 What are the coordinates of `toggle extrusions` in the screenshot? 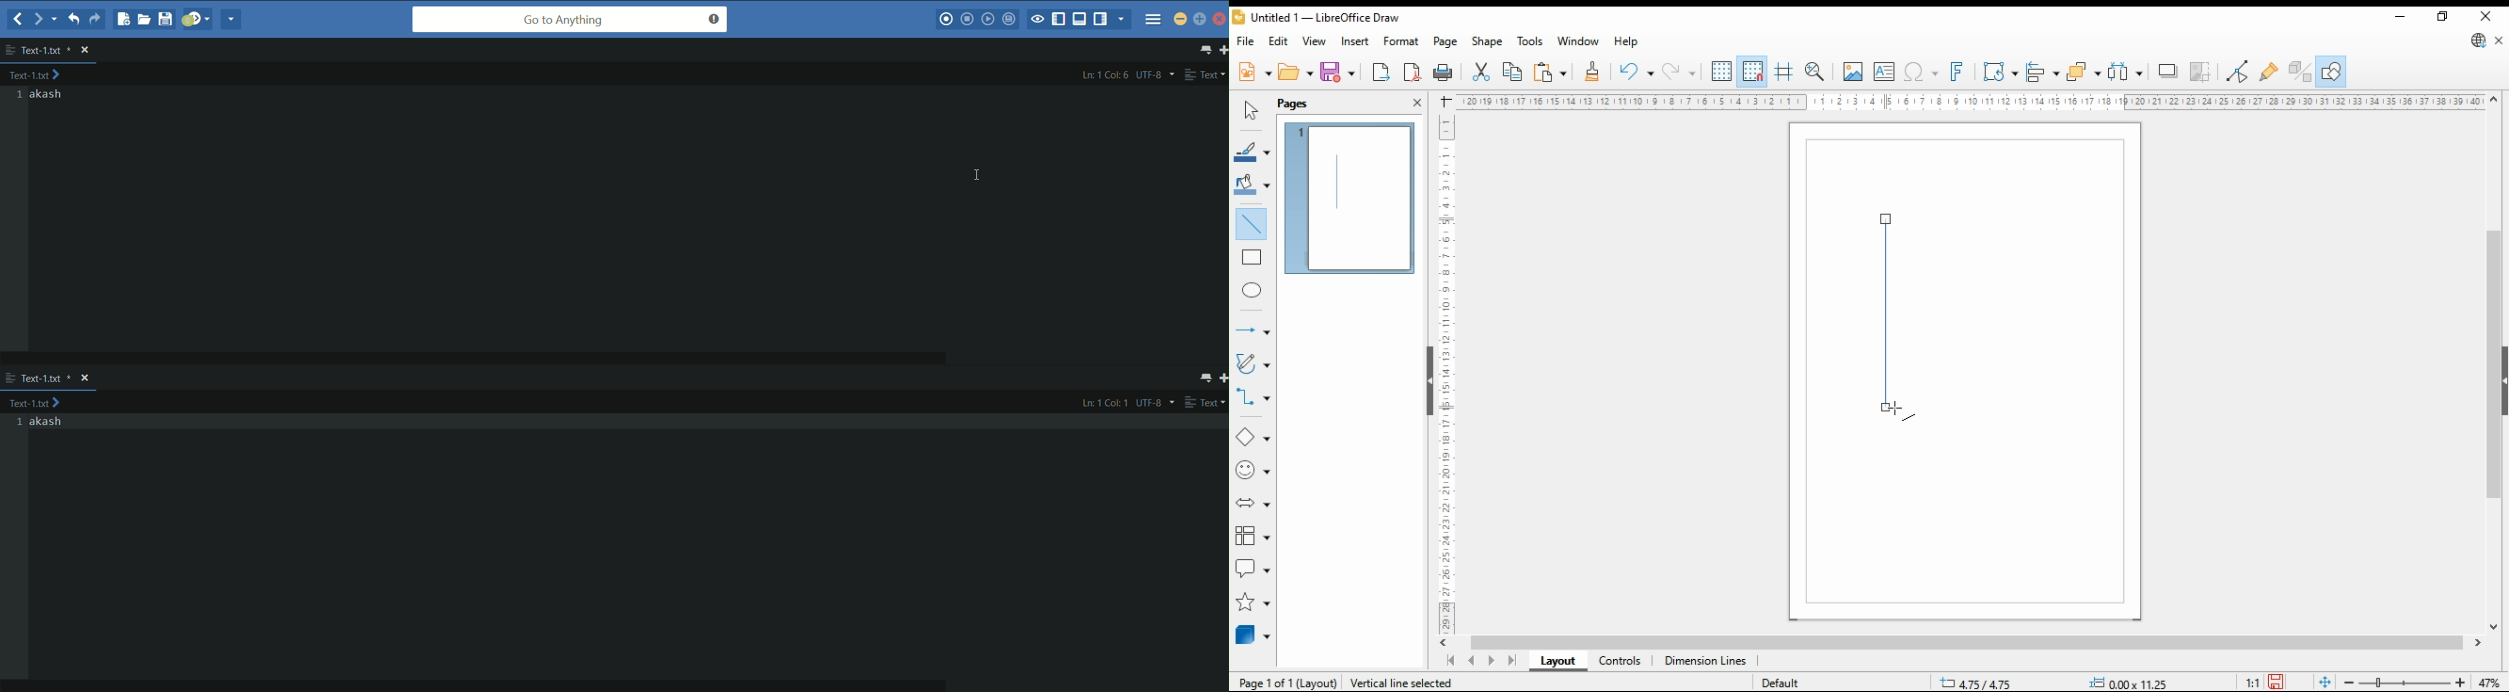 It's located at (2300, 72).